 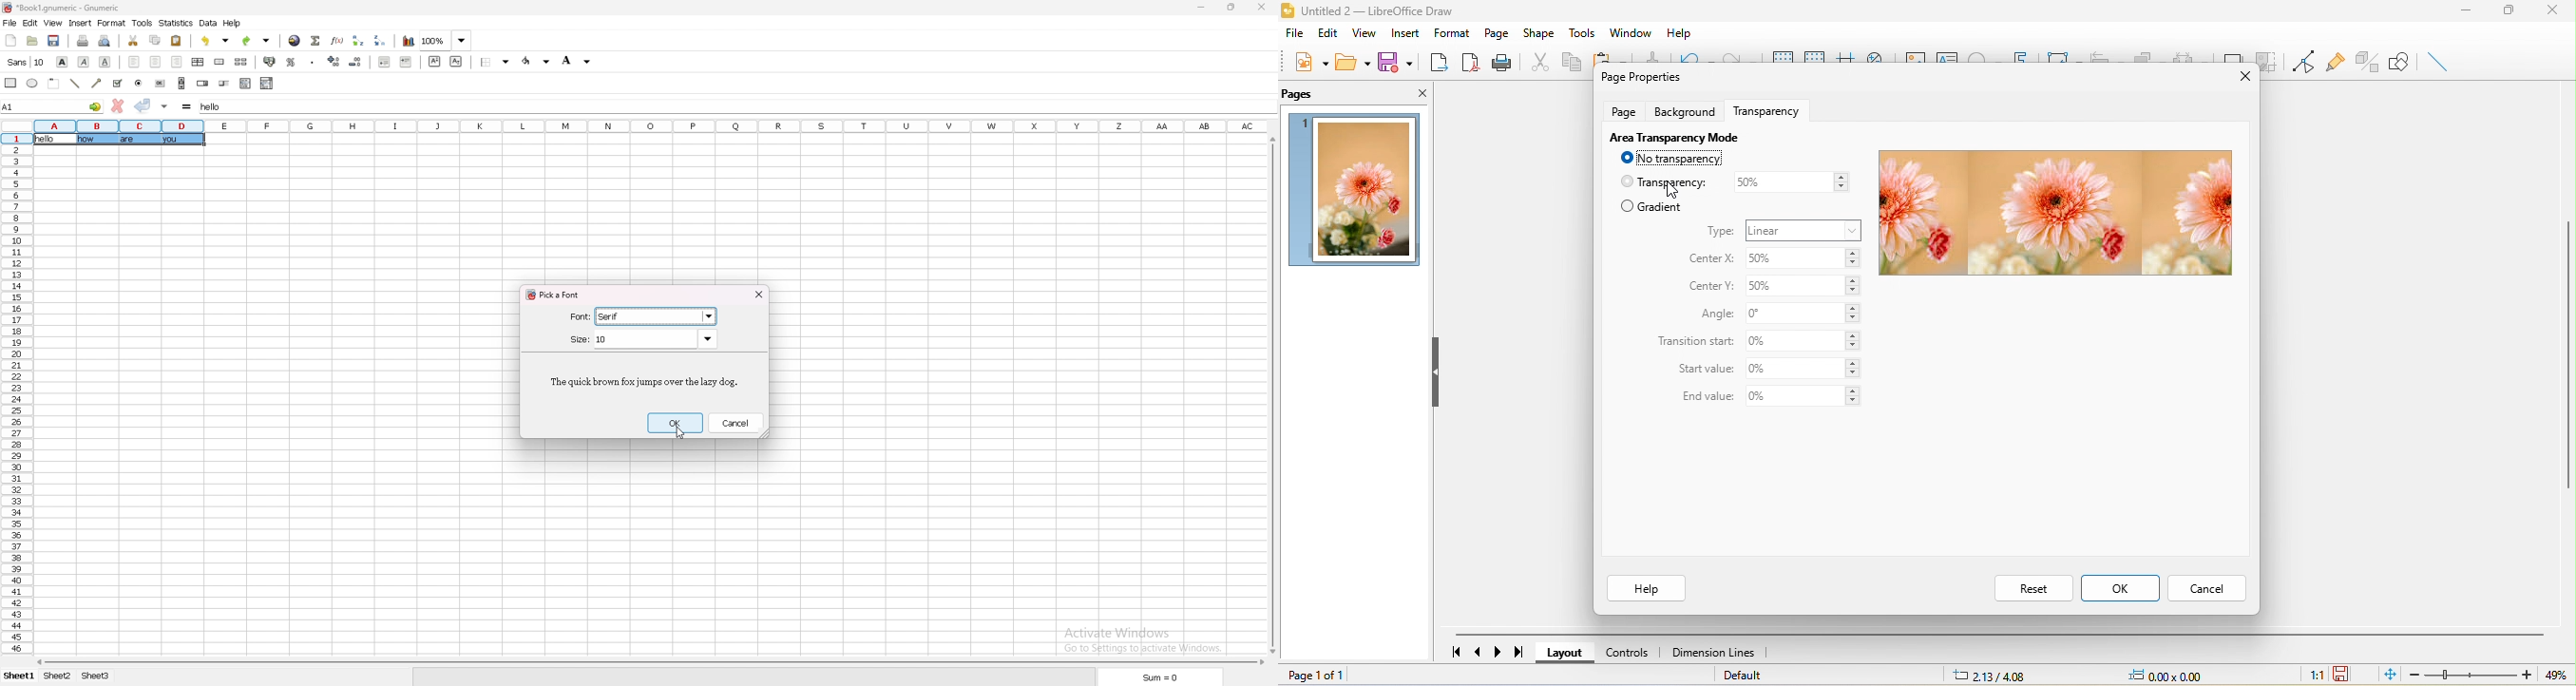 I want to click on 0%, so click(x=1803, y=369).